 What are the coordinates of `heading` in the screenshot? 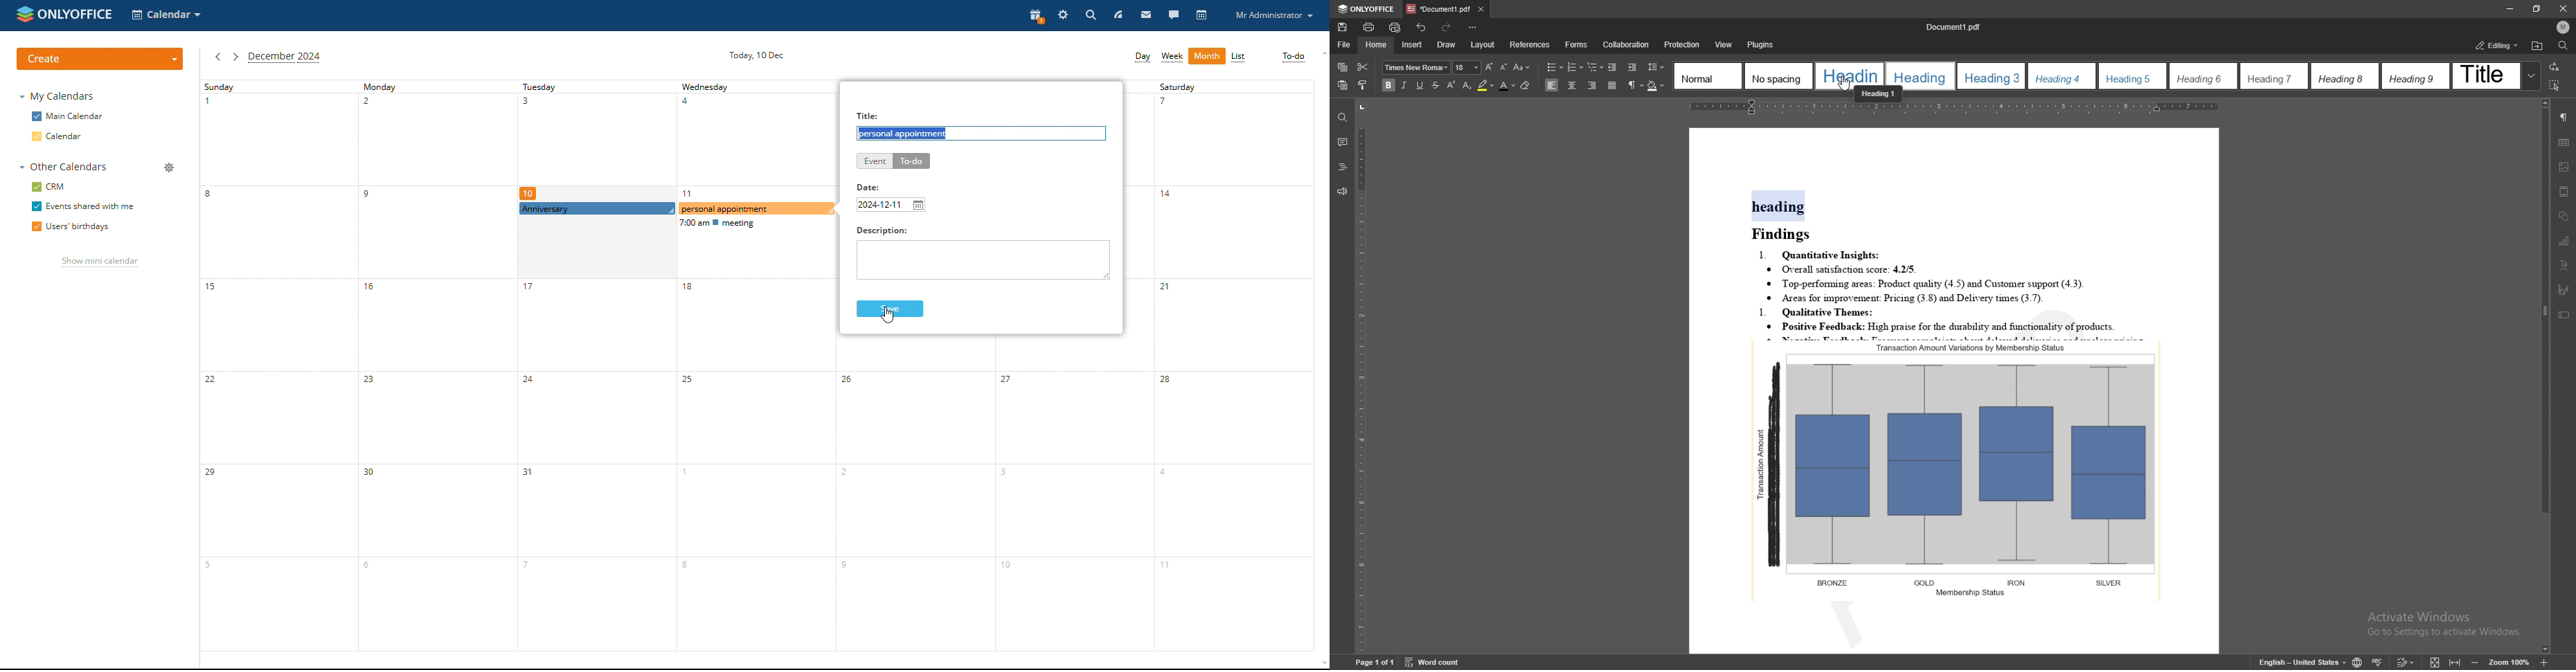 It's located at (1343, 168).